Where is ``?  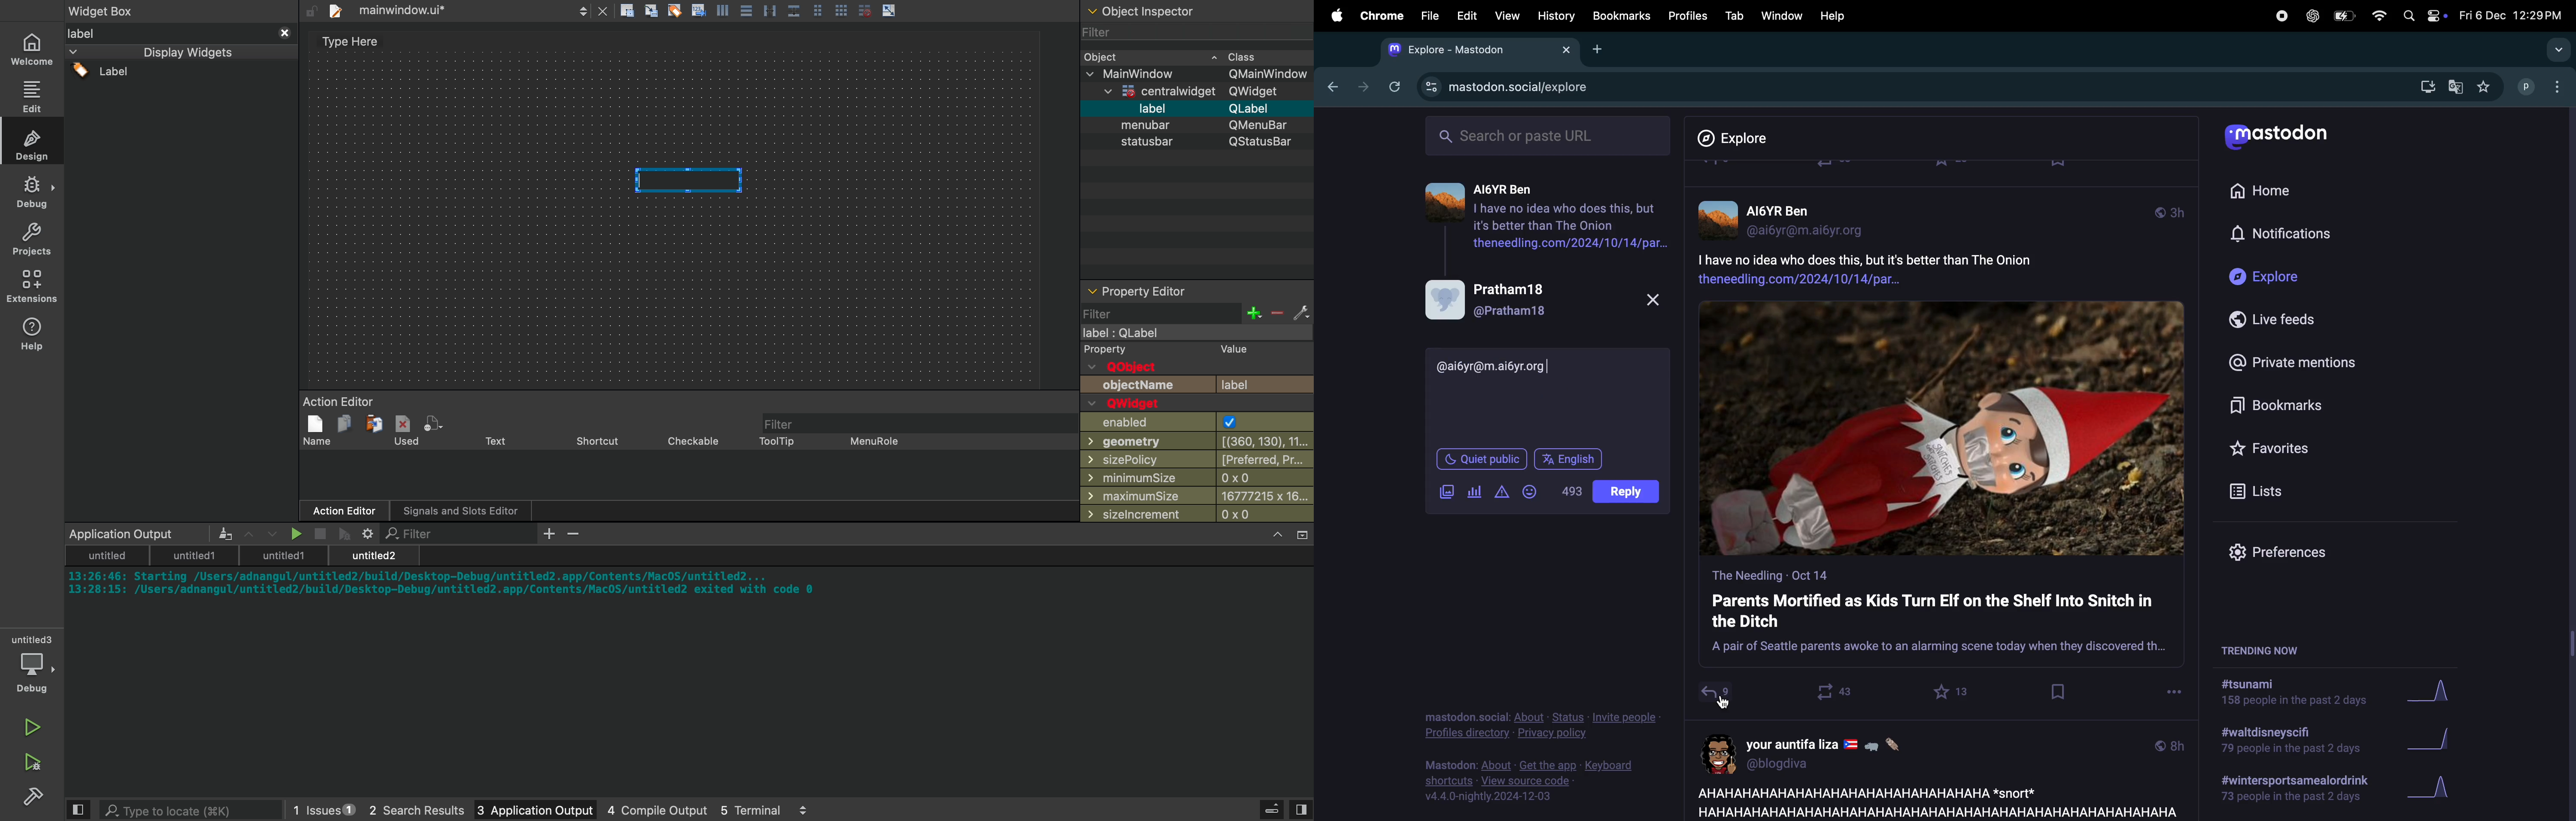  is located at coordinates (1188, 126).